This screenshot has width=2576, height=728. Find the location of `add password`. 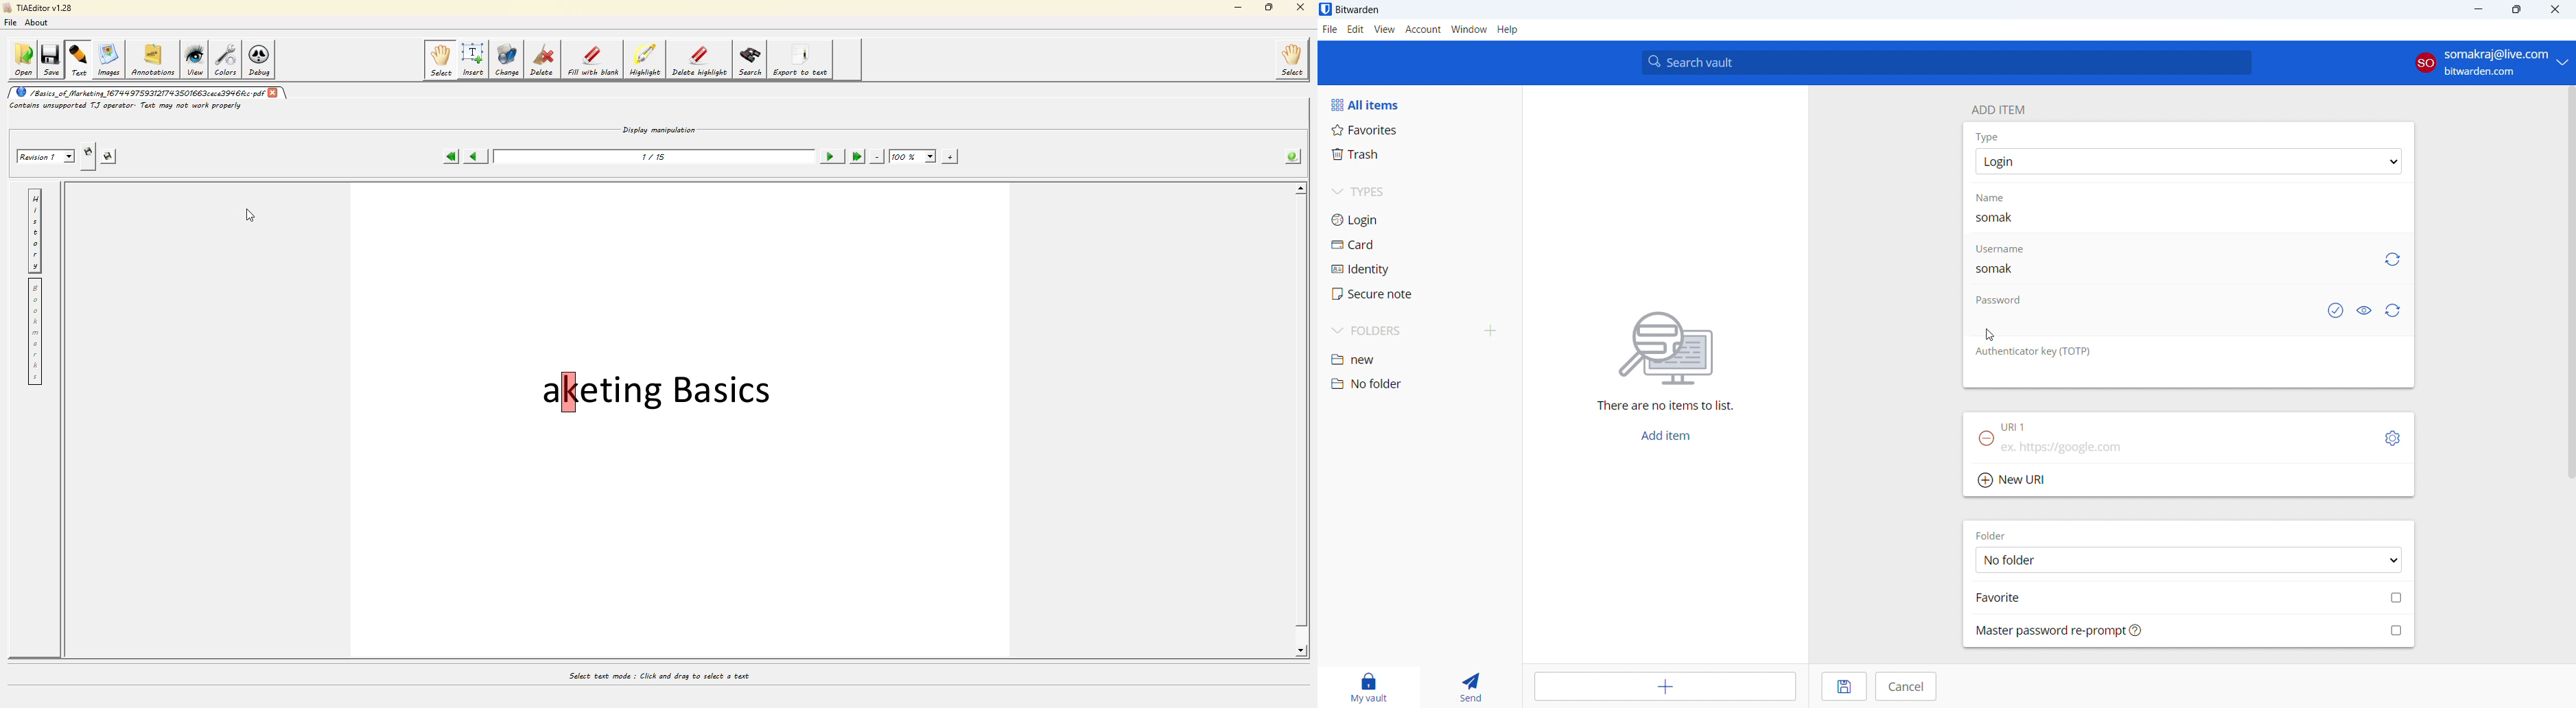

add password is located at coordinates (2139, 324).